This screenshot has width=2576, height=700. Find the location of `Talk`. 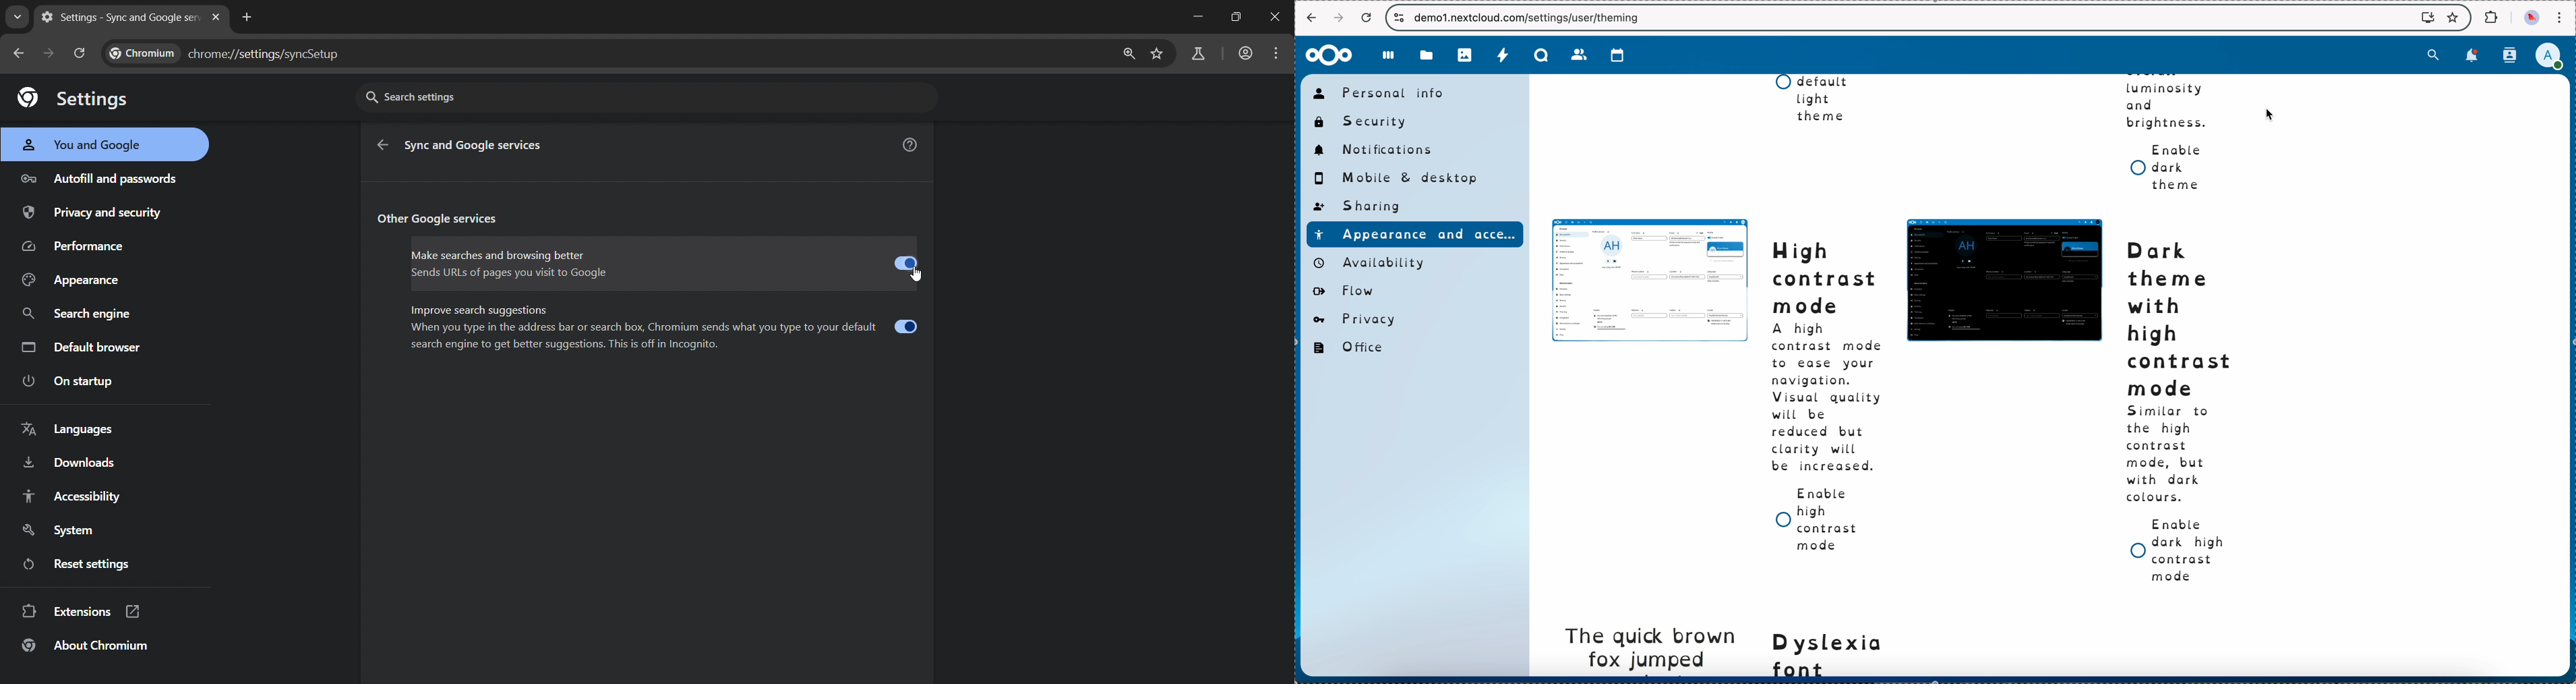

Talk is located at coordinates (1539, 56).